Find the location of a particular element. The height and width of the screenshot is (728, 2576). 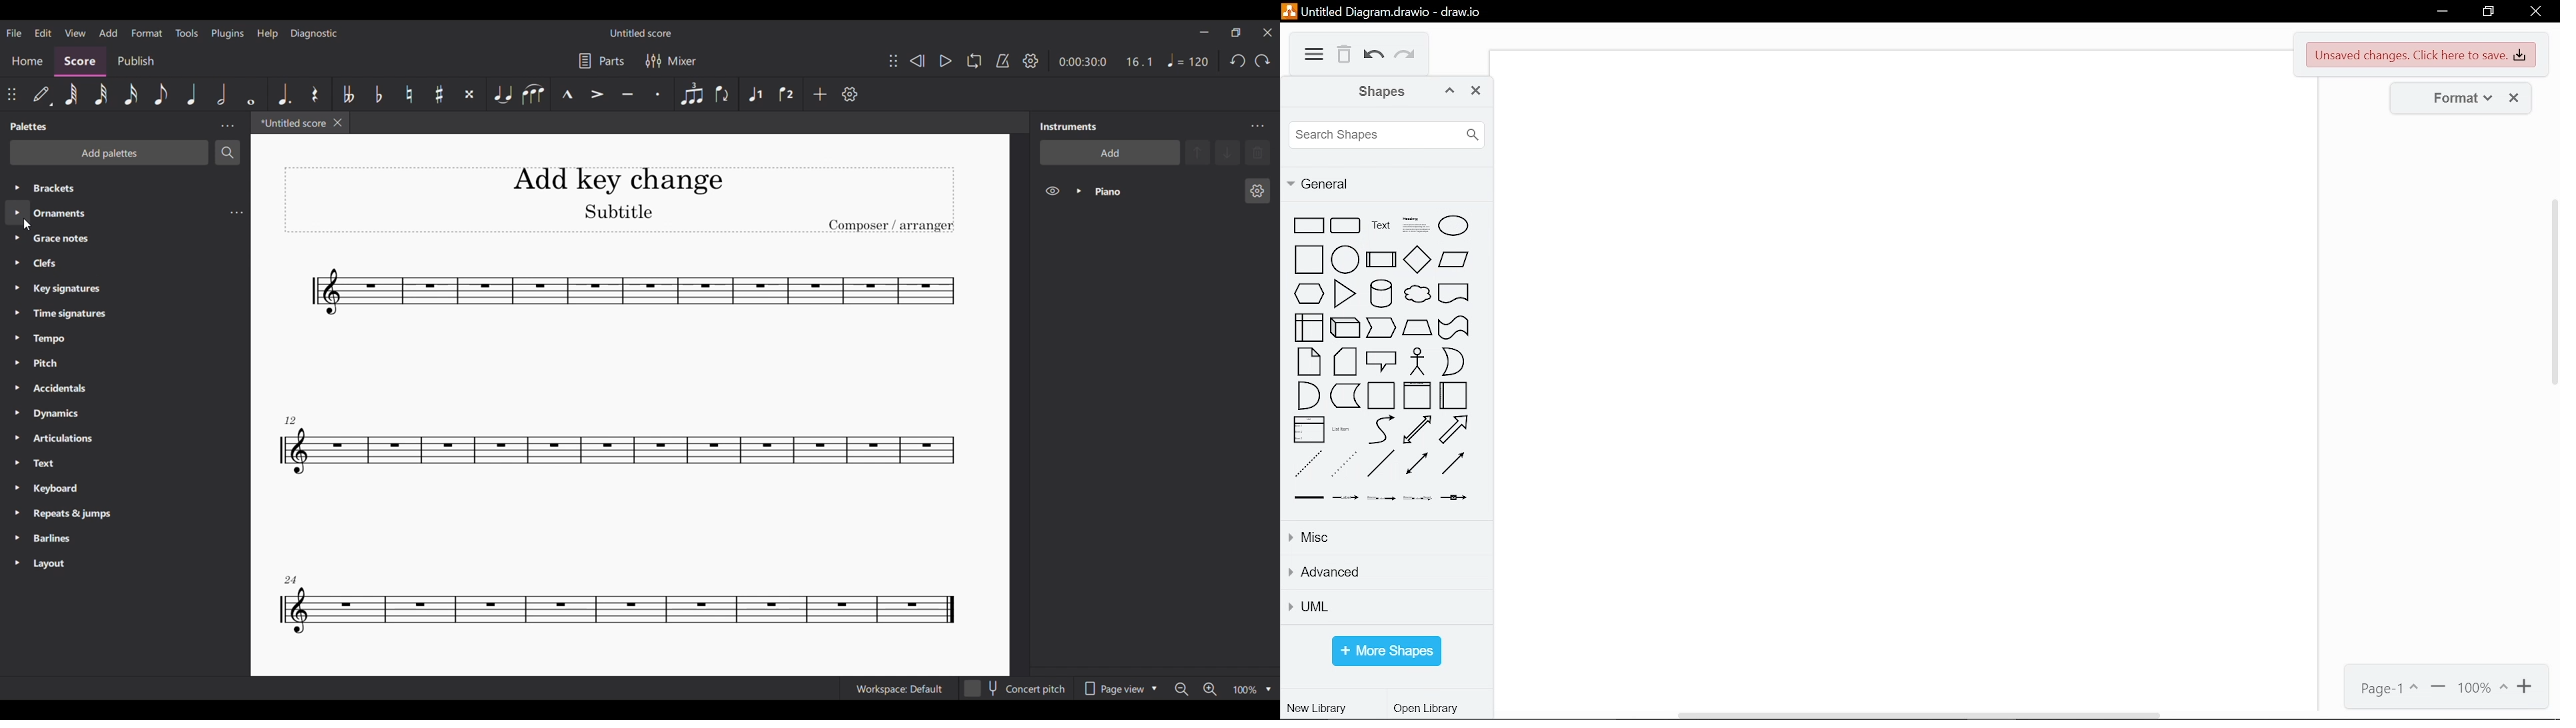

parallelogram is located at coordinates (1455, 259).